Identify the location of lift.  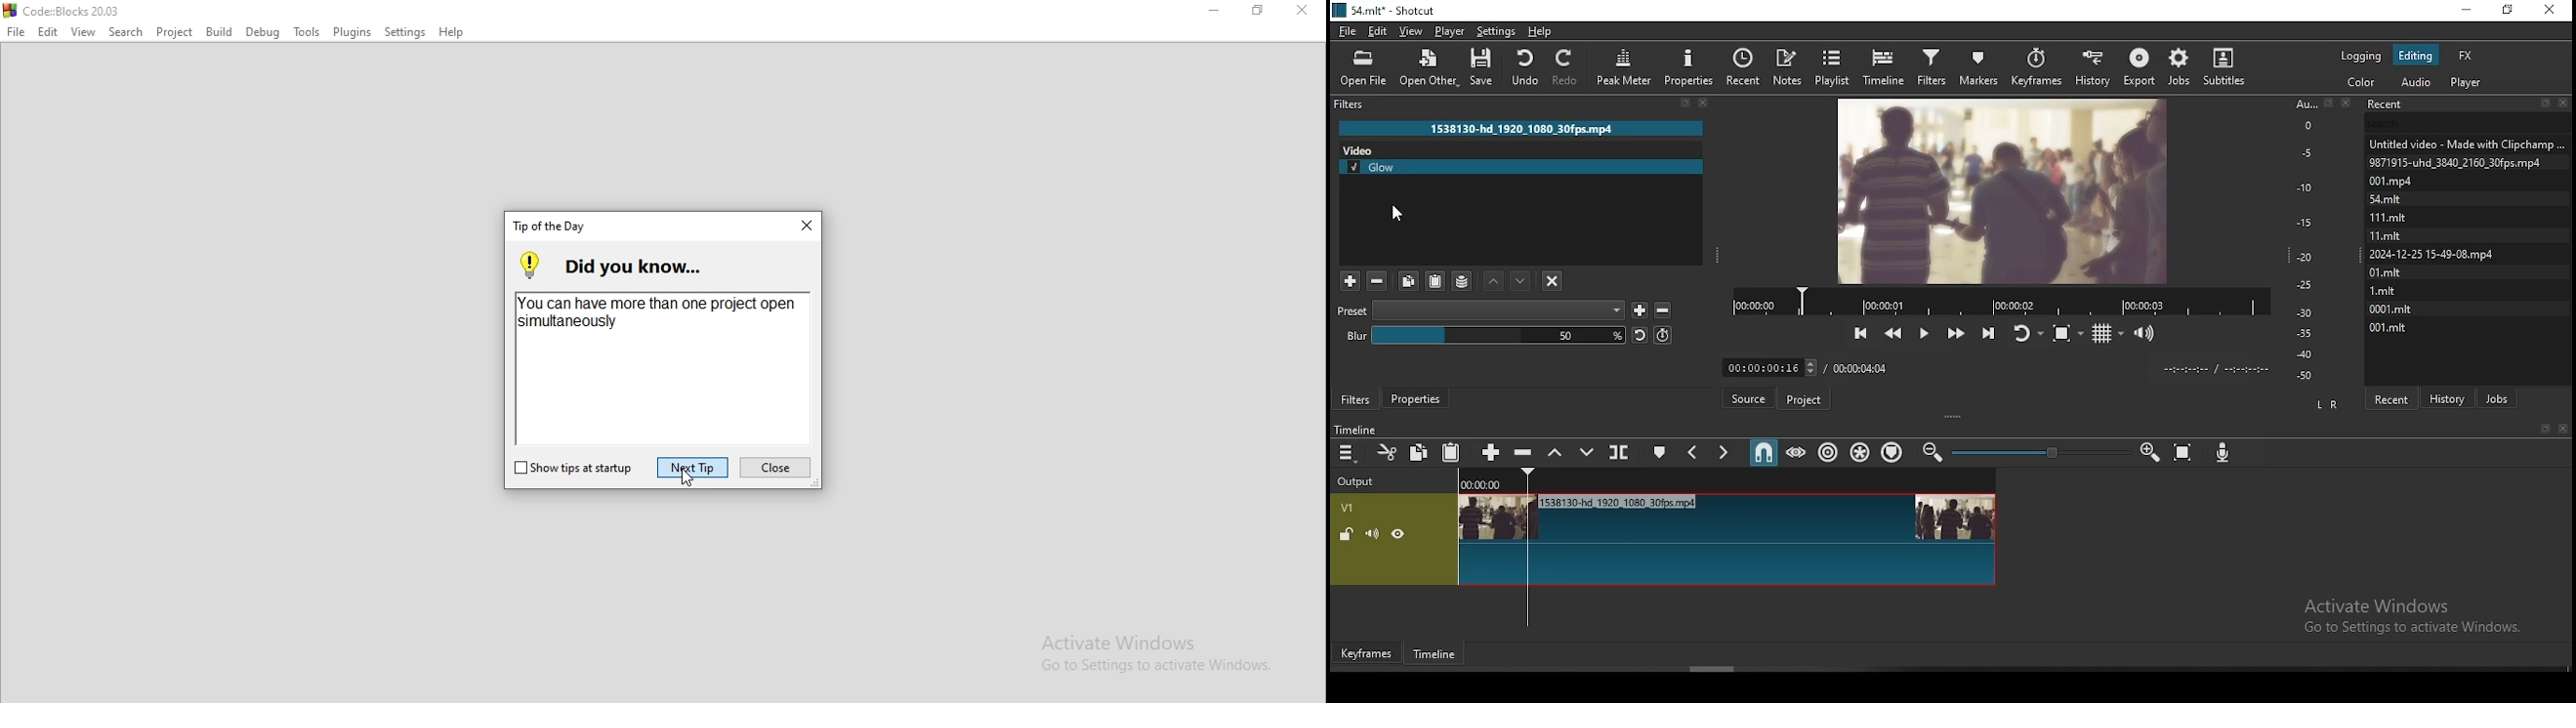
(1552, 452).